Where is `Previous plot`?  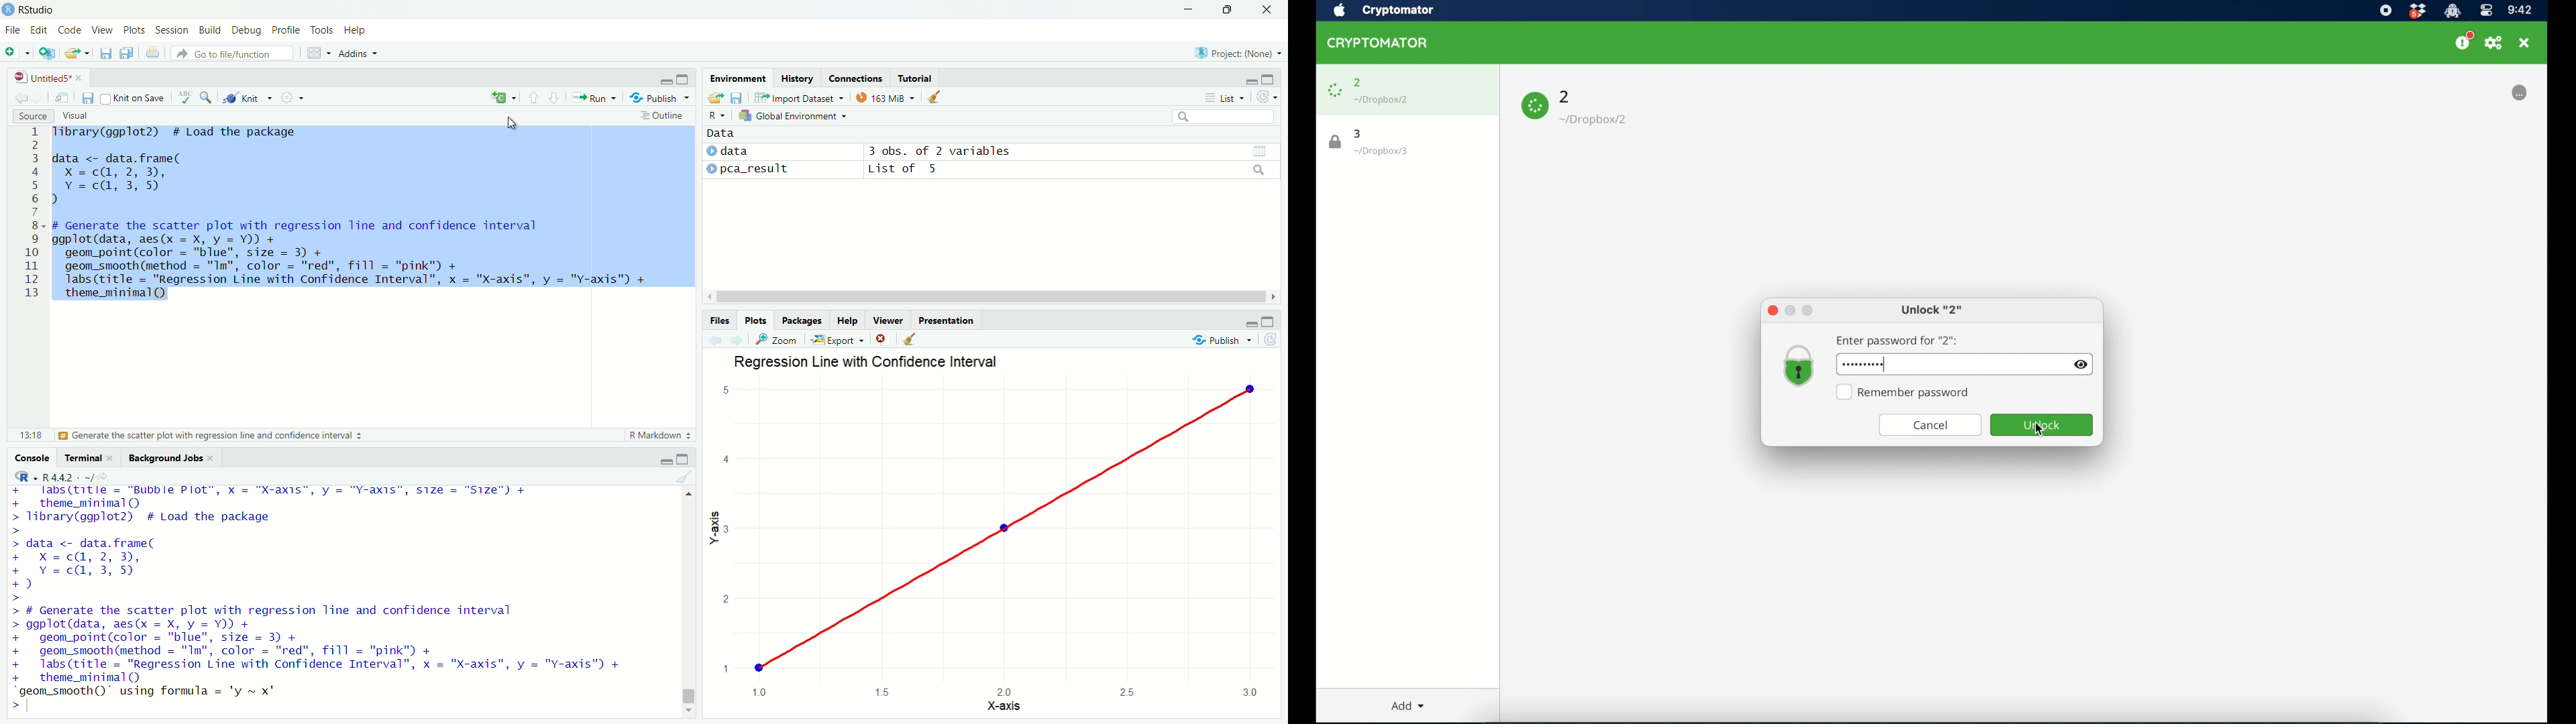
Previous plot is located at coordinates (716, 339).